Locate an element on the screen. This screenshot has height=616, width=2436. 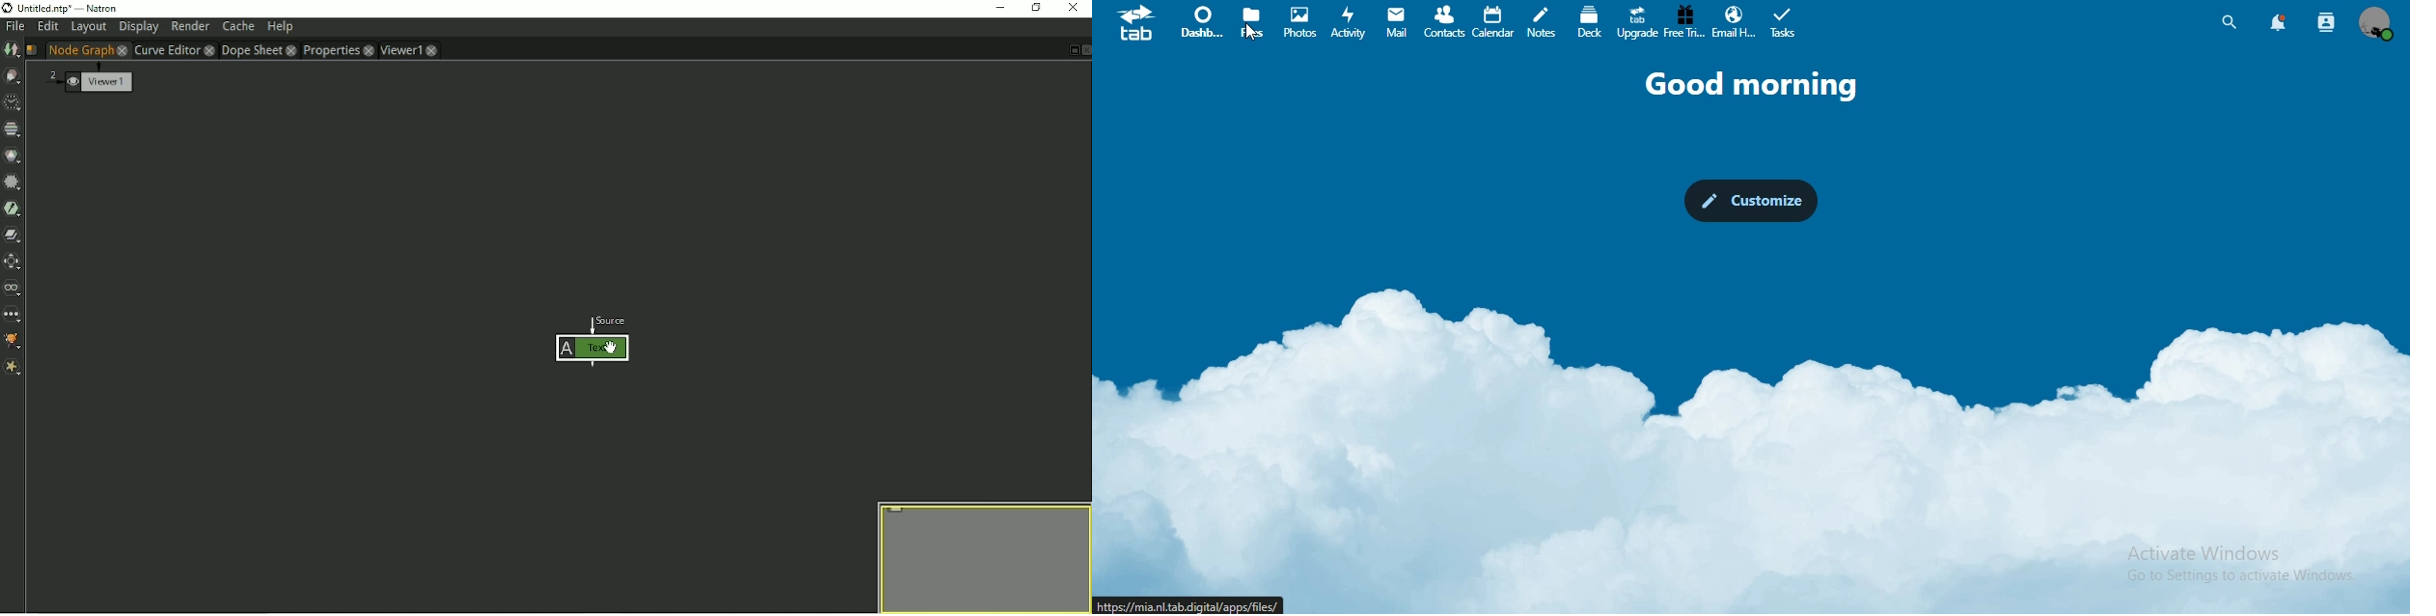
notes is located at coordinates (1541, 23).